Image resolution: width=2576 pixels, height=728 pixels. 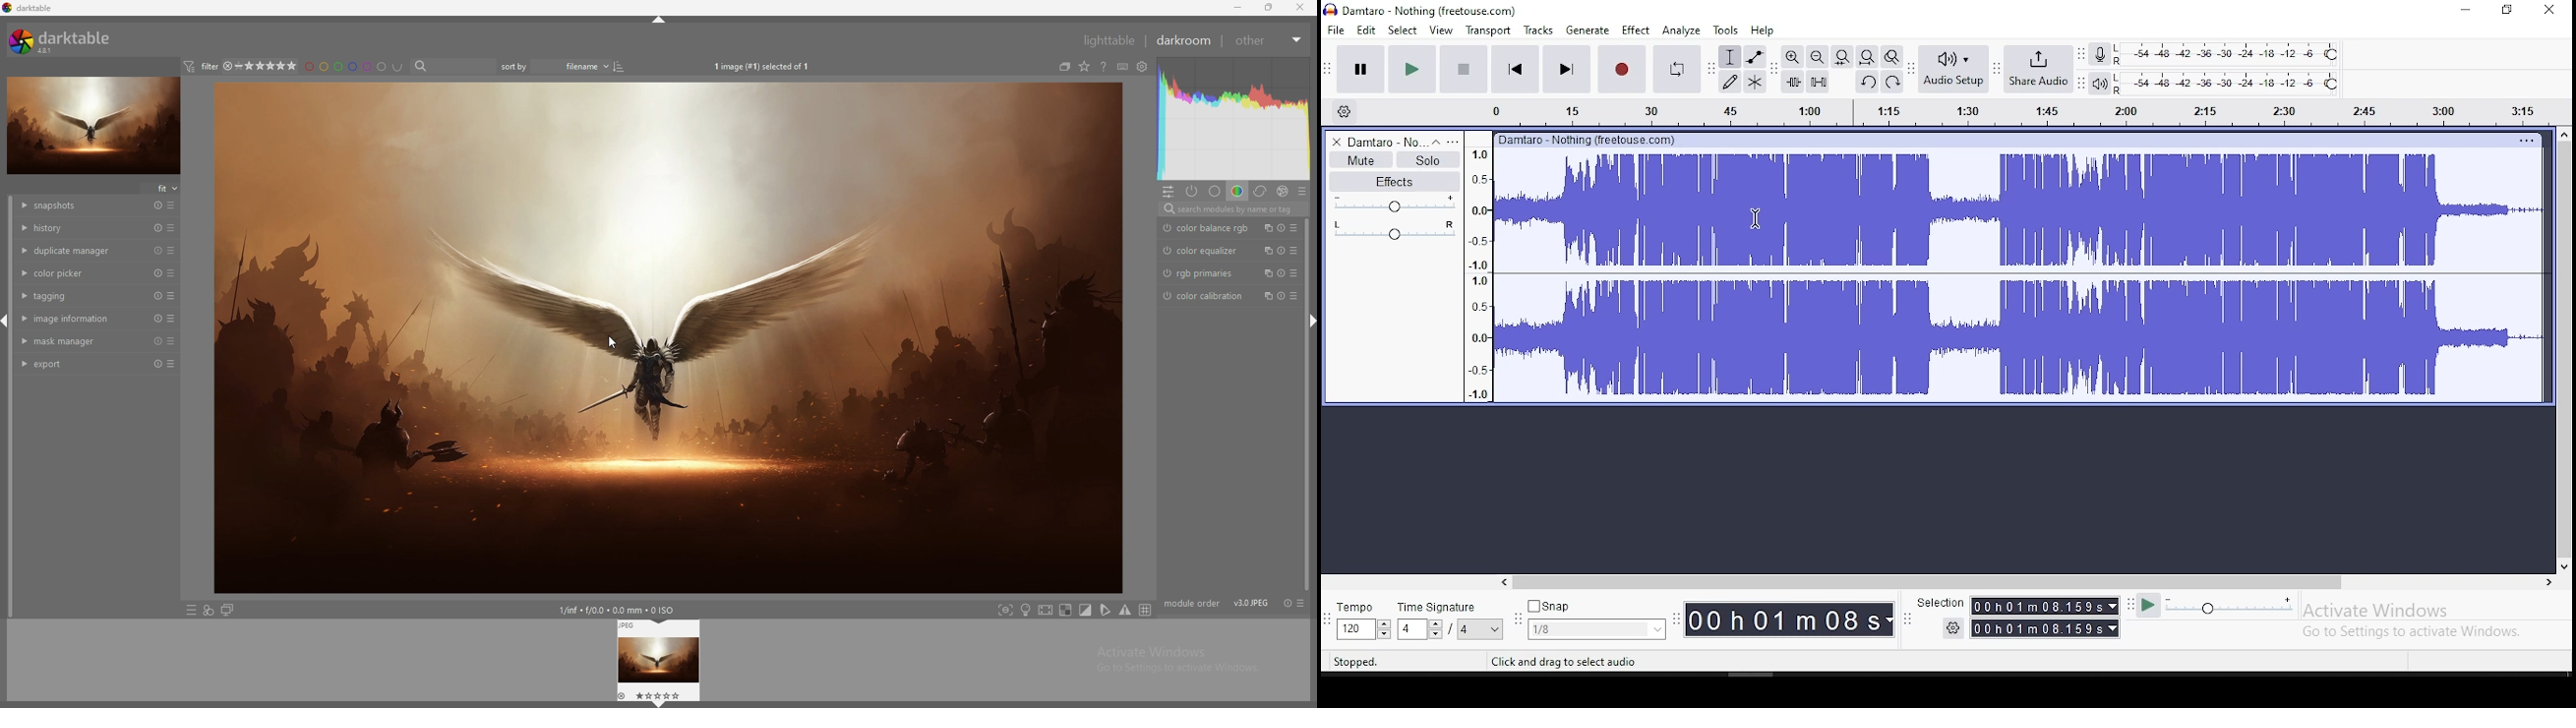 I want to click on left, so click(x=1507, y=582).